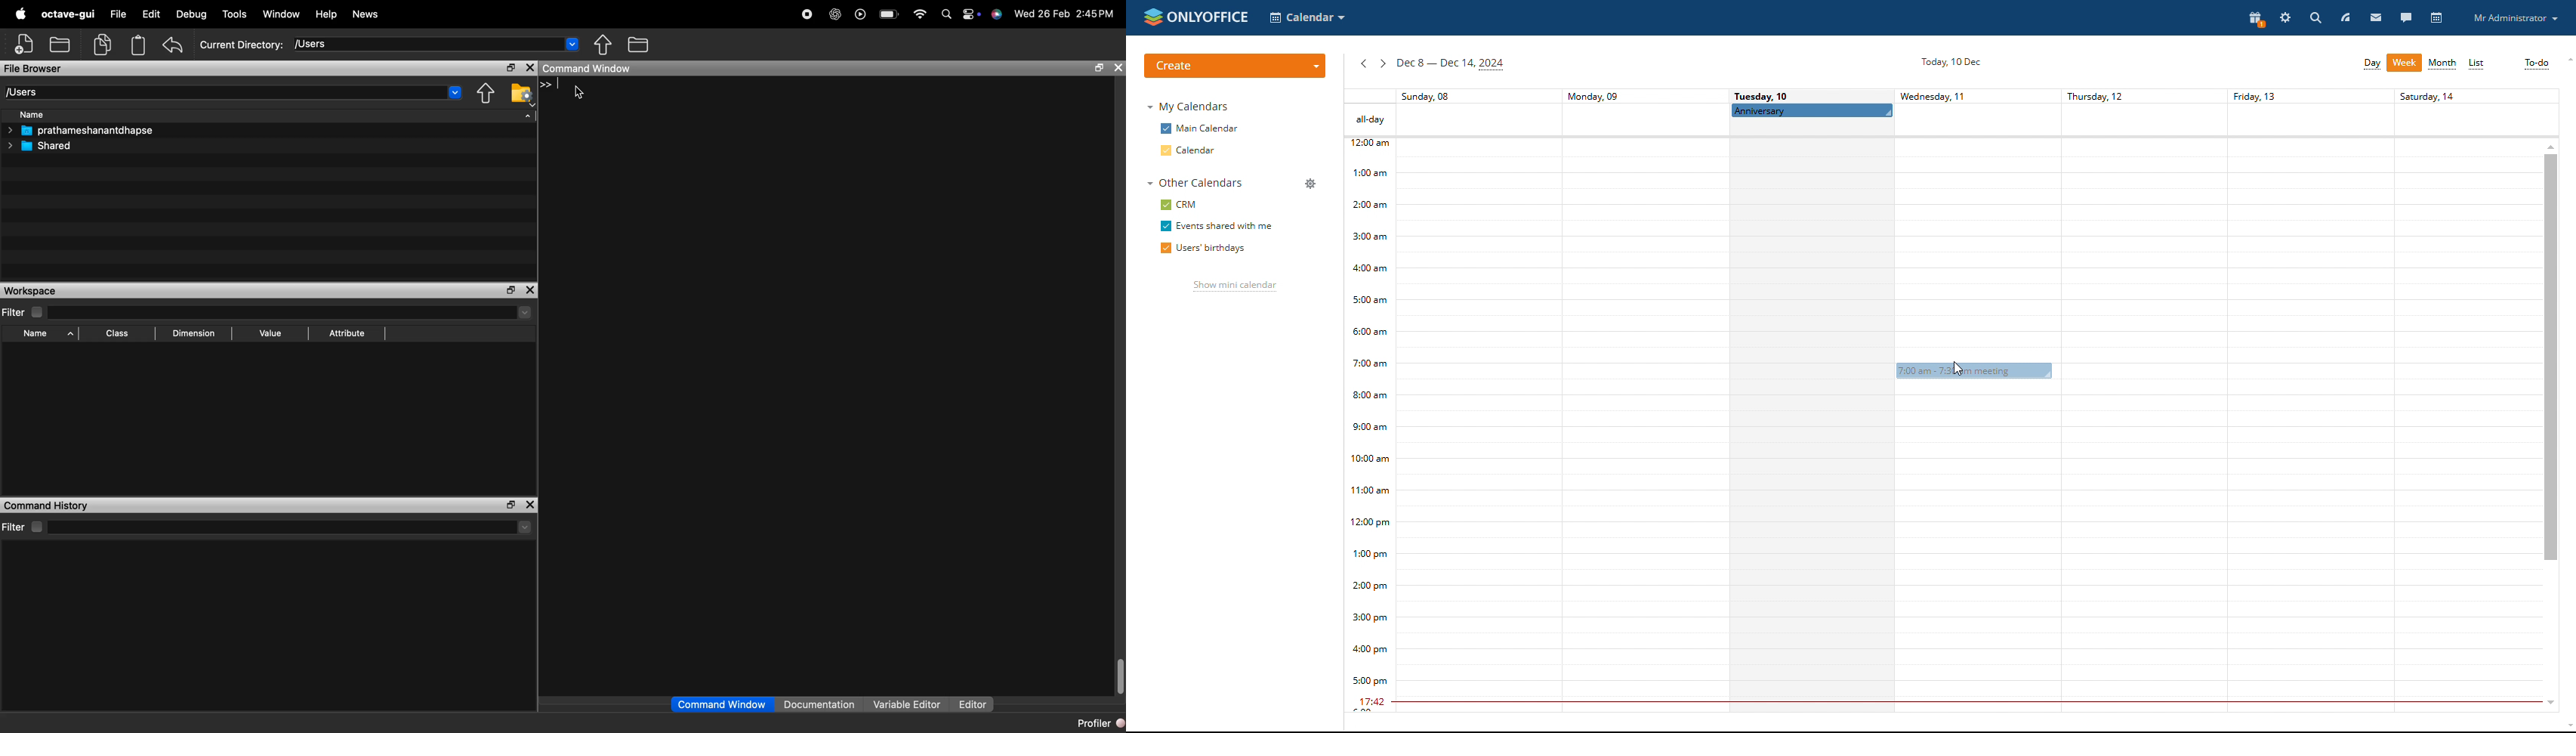 The image size is (2576, 756). I want to click on manage, so click(1310, 184).